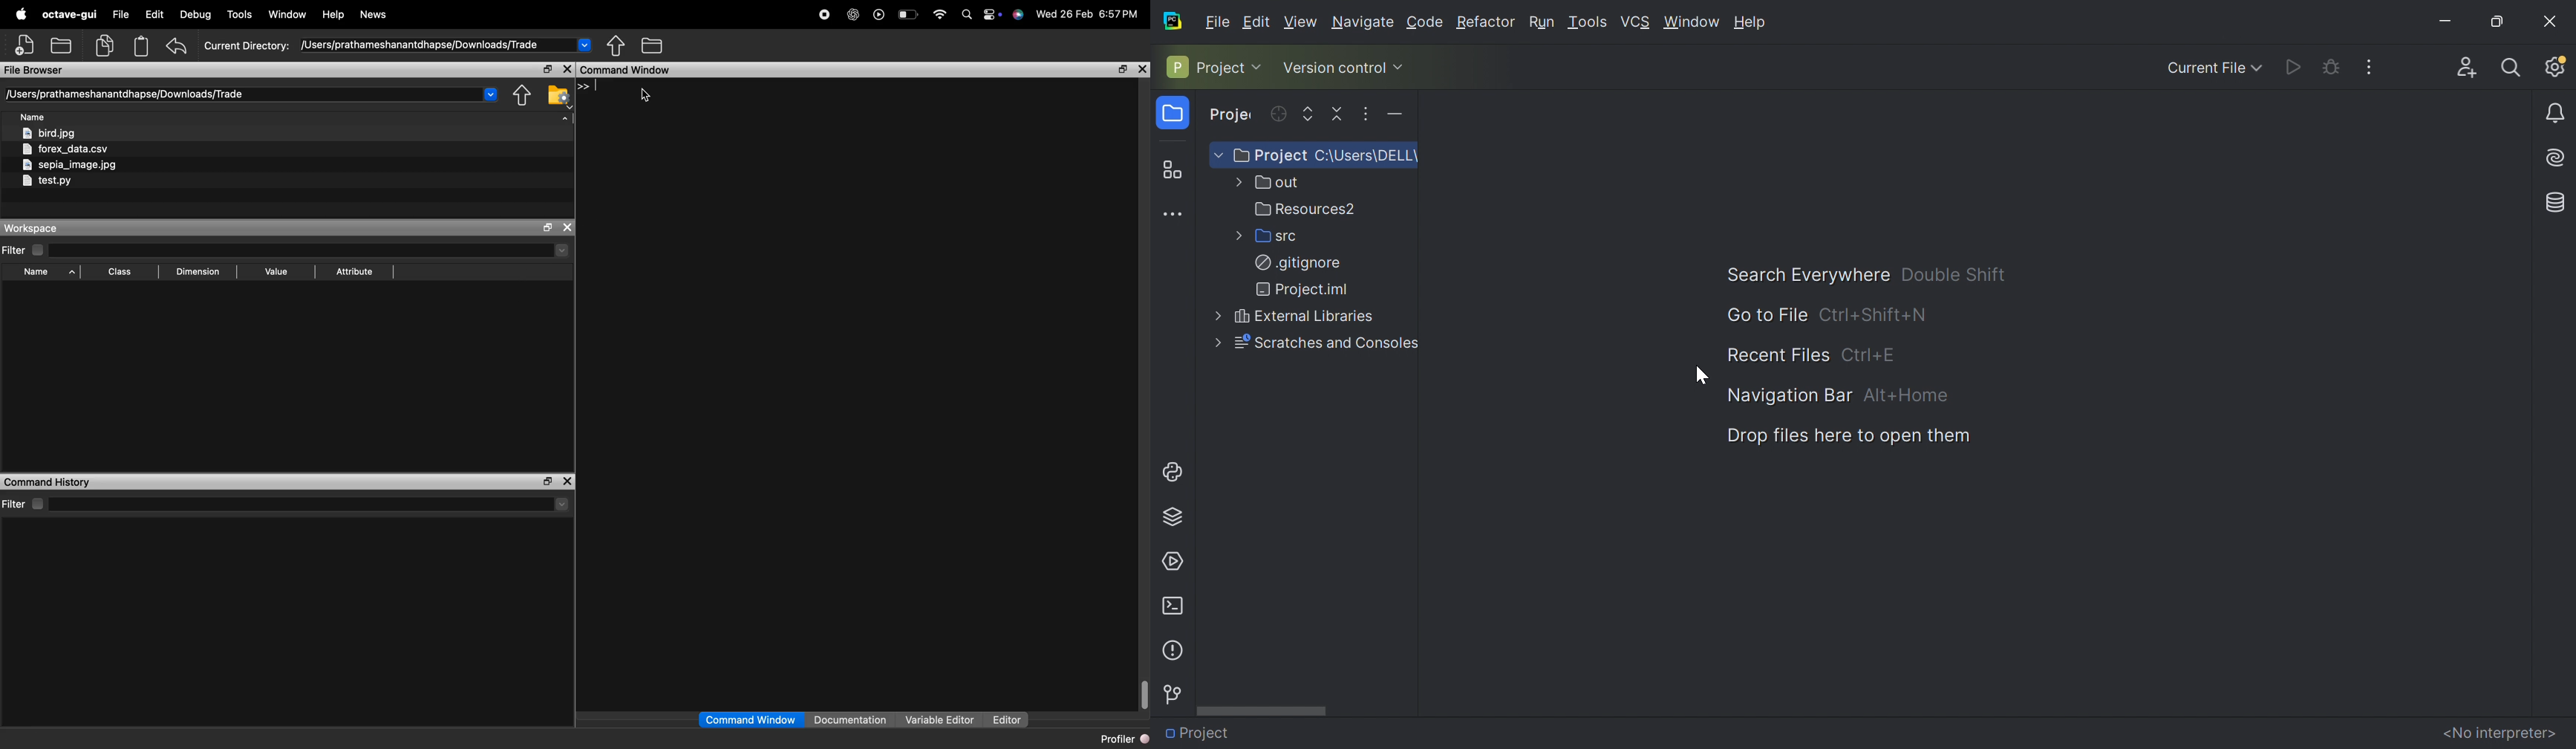 This screenshot has width=2576, height=756. What do you see at coordinates (1266, 710) in the screenshot?
I see `Scroll bar` at bounding box center [1266, 710].